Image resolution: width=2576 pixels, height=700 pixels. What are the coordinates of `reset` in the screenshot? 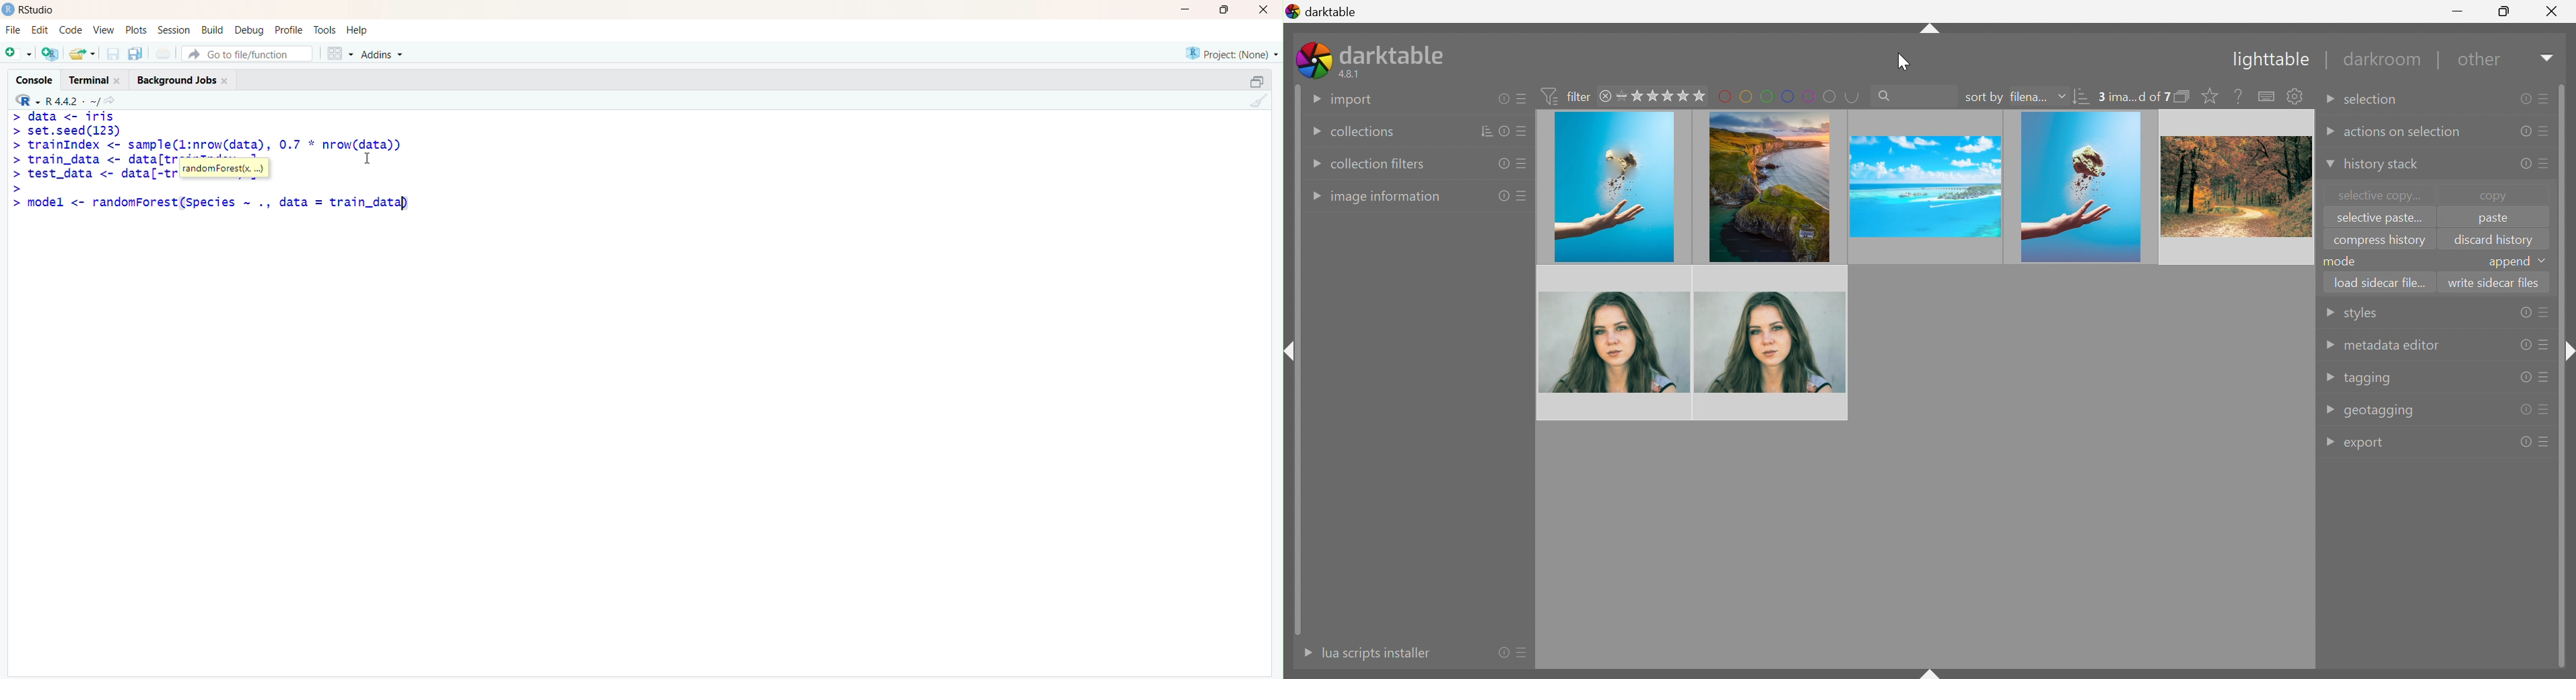 It's located at (1500, 164).